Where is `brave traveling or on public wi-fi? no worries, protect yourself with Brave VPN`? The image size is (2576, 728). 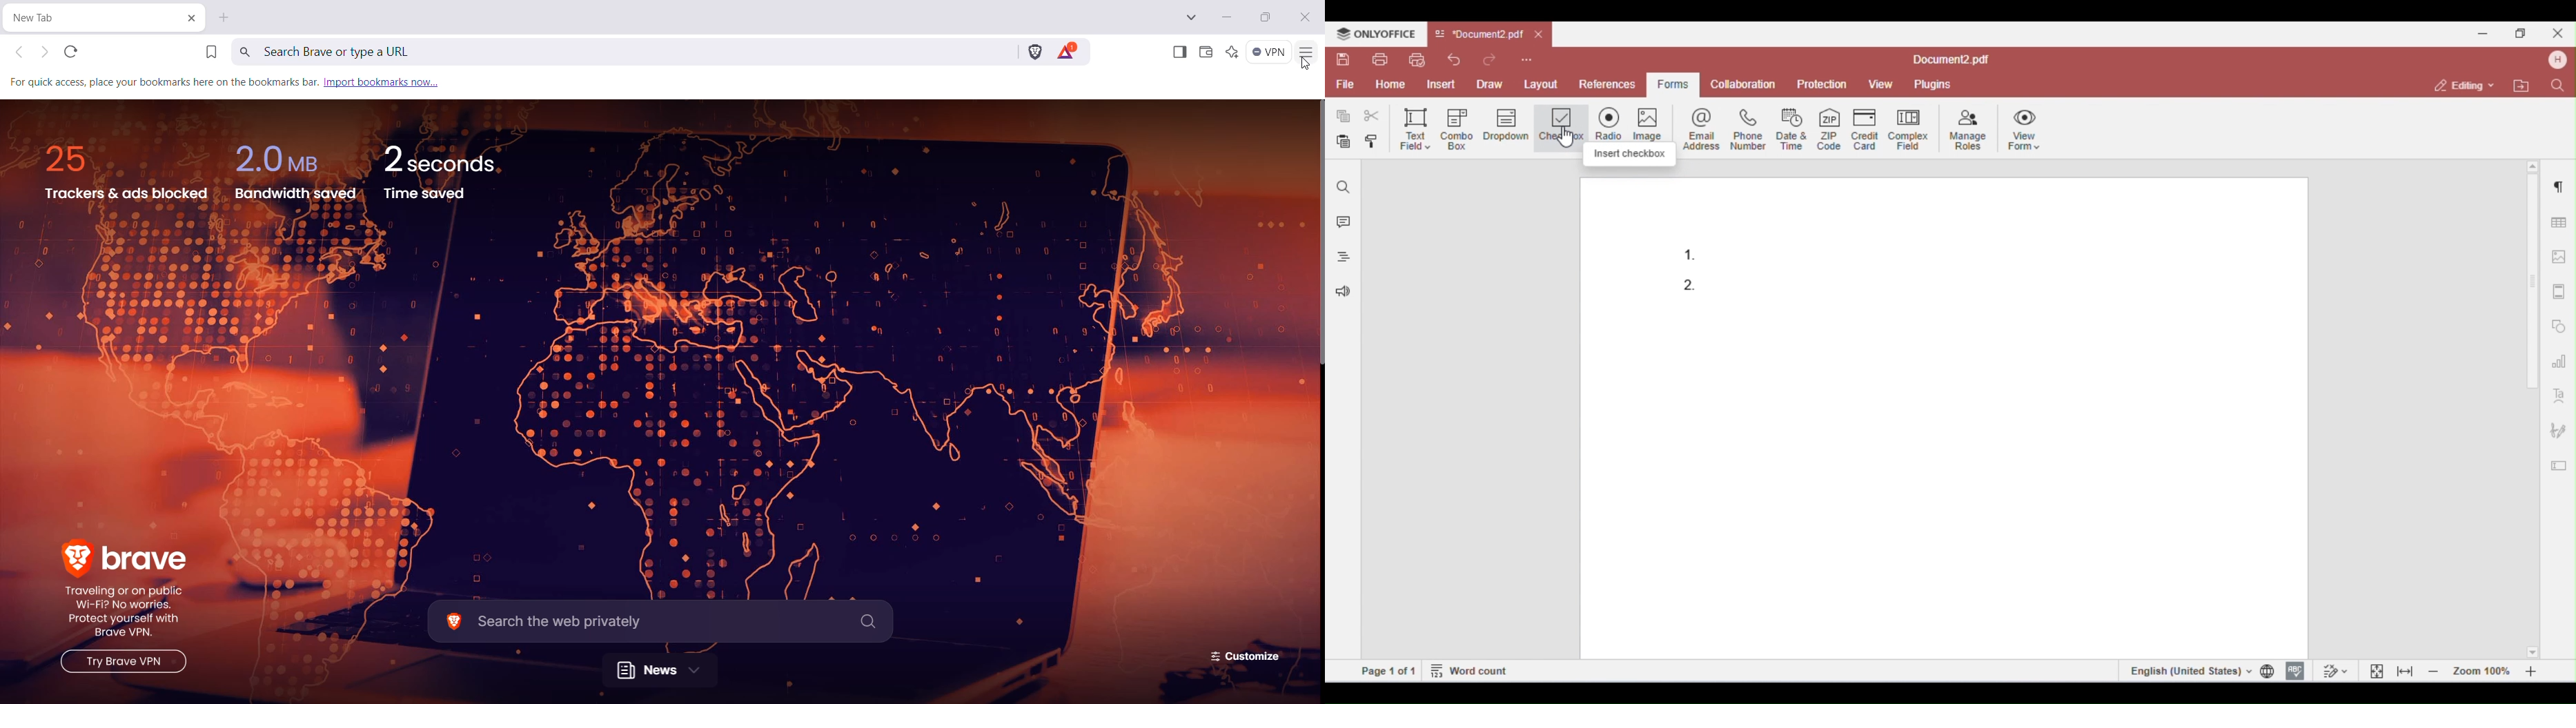 brave traveling or on public wi-fi? no worries, protect yourself with Brave VPN is located at coordinates (120, 605).